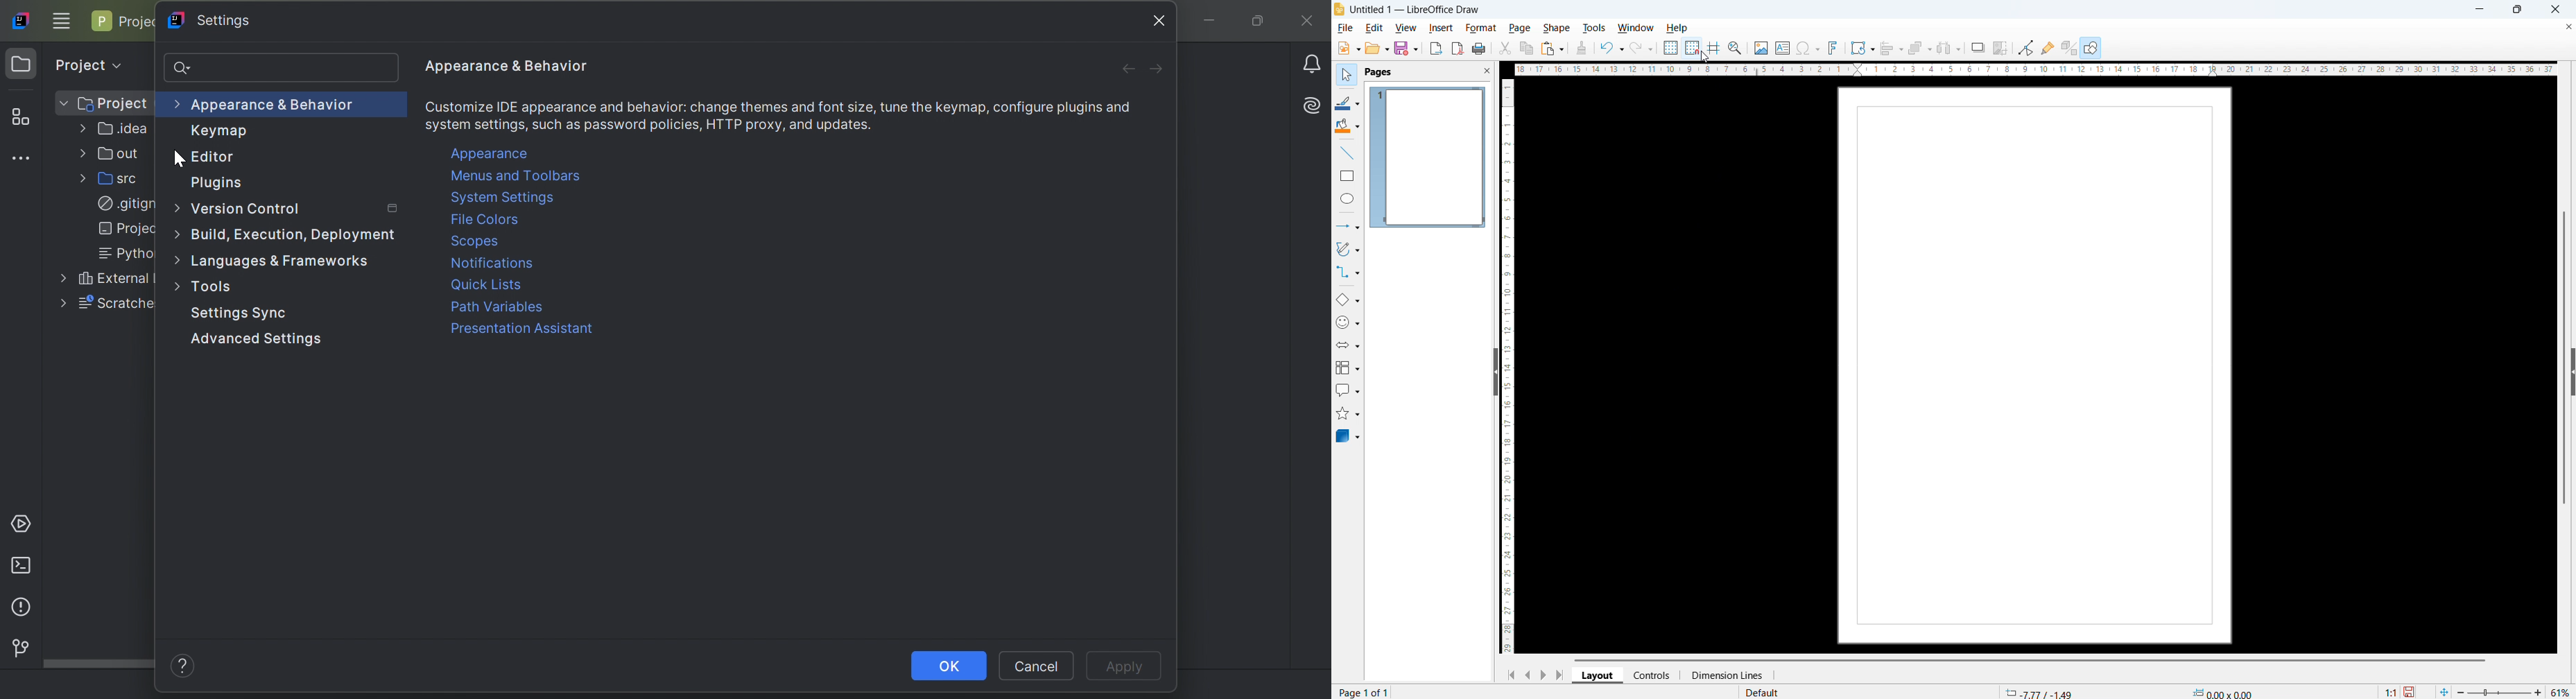  What do you see at coordinates (1529, 675) in the screenshot?
I see `Previous page` at bounding box center [1529, 675].